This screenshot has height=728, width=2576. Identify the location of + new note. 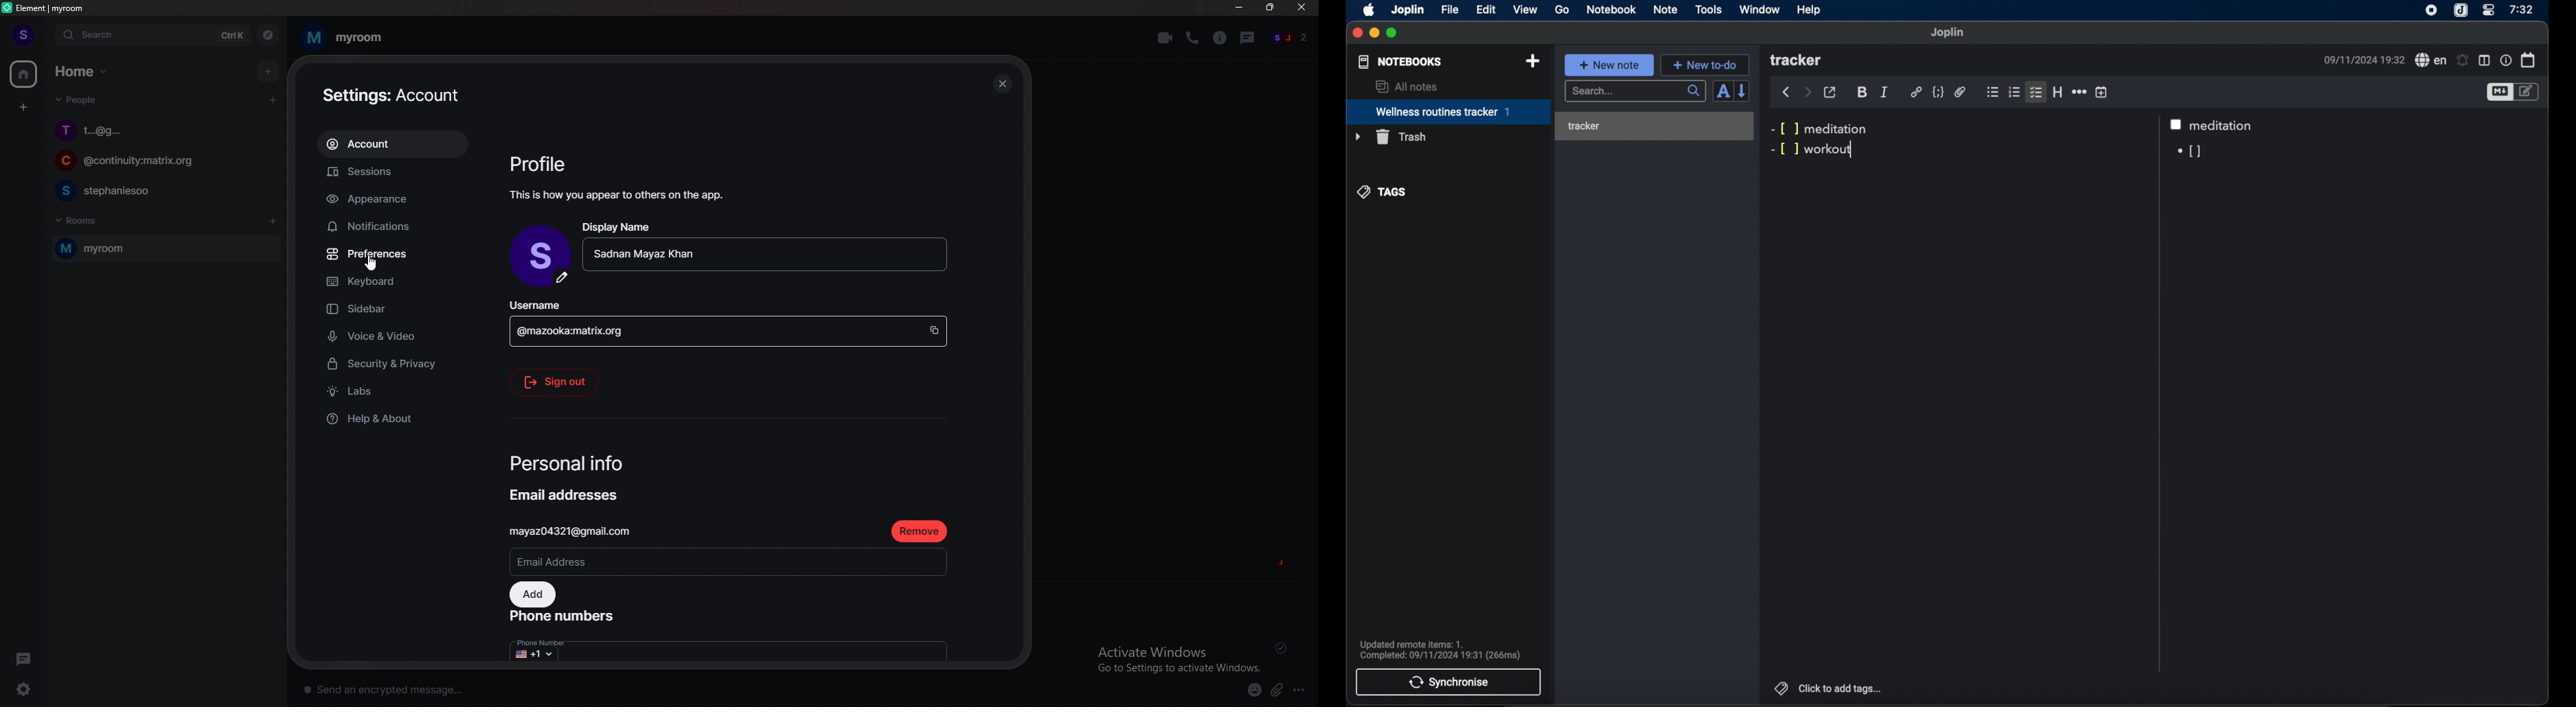
(1609, 65).